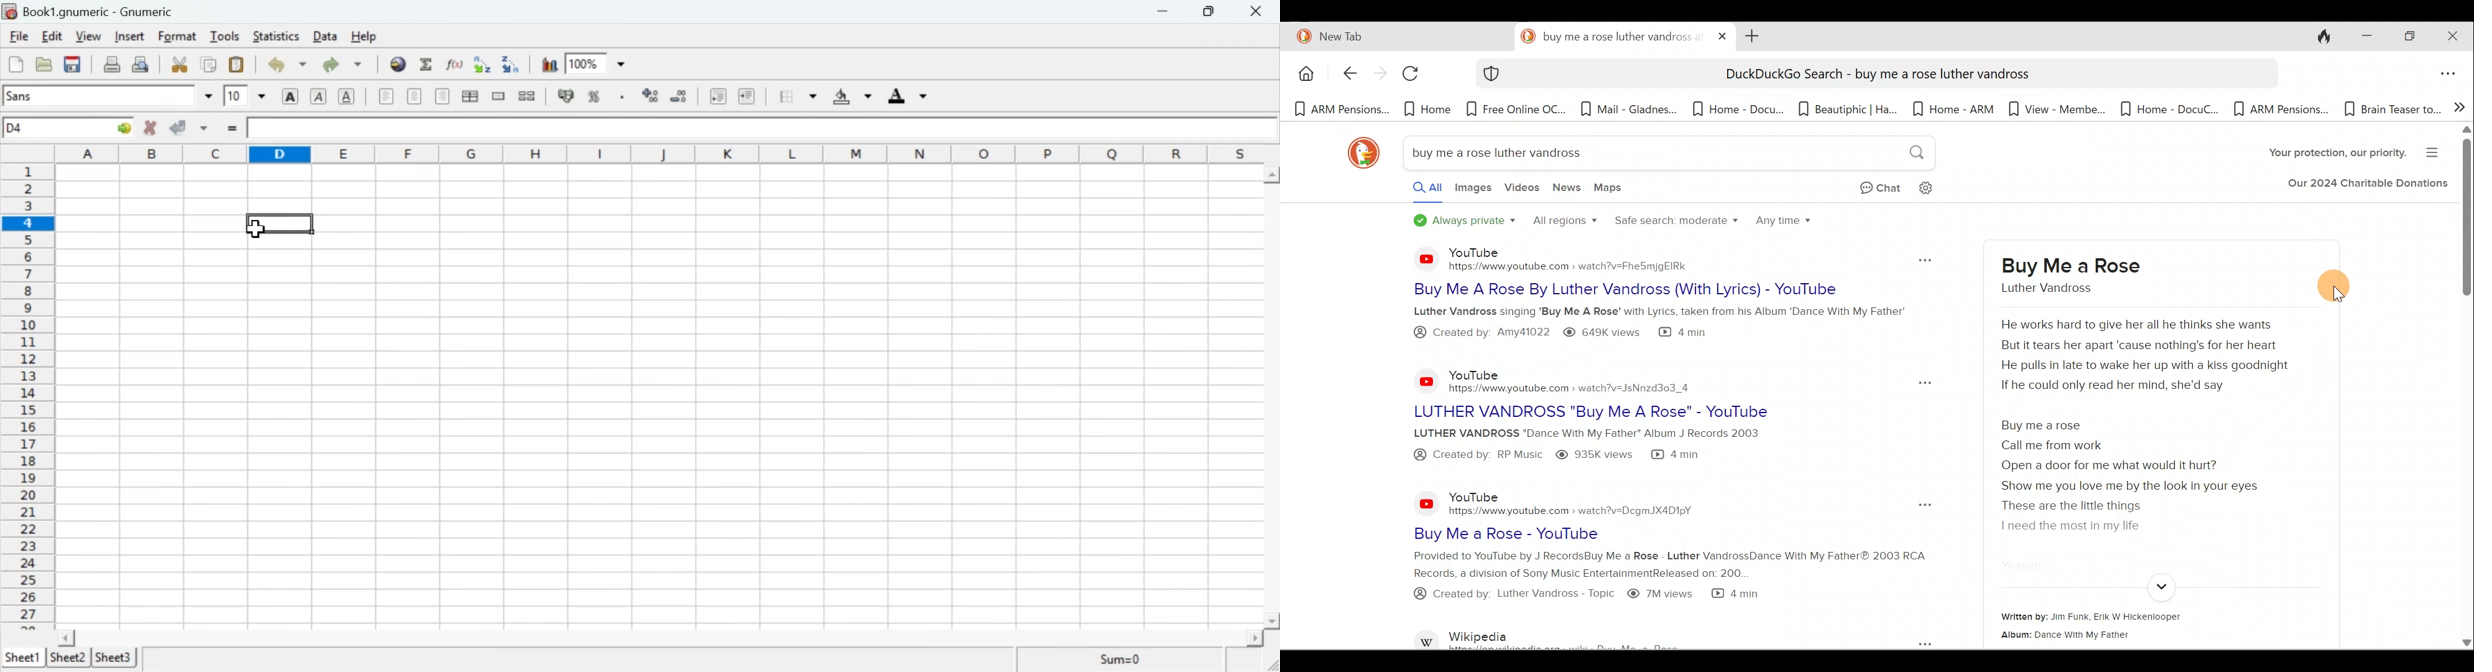 Image resolution: width=2492 pixels, height=672 pixels. Describe the element at coordinates (346, 64) in the screenshot. I see `Redo` at that location.